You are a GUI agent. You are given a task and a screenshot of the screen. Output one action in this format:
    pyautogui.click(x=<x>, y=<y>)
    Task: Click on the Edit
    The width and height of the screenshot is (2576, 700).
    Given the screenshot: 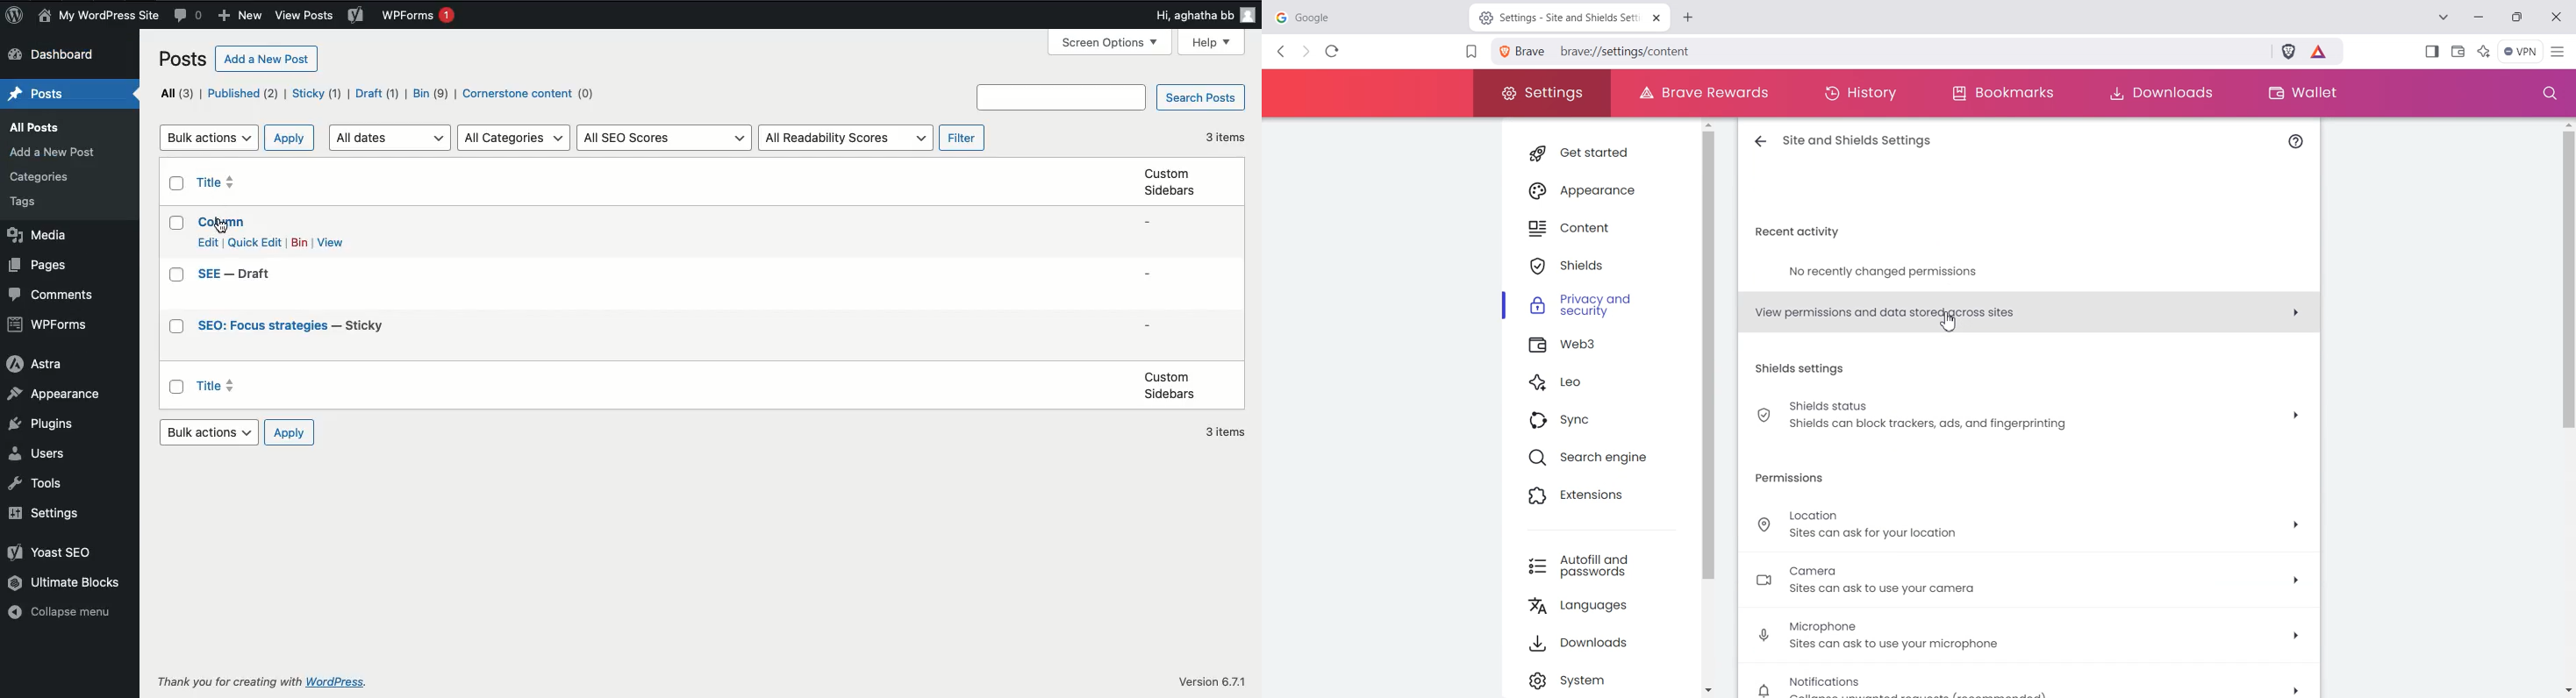 What is the action you would take?
    pyautogui.click(x=209, y=242)
    